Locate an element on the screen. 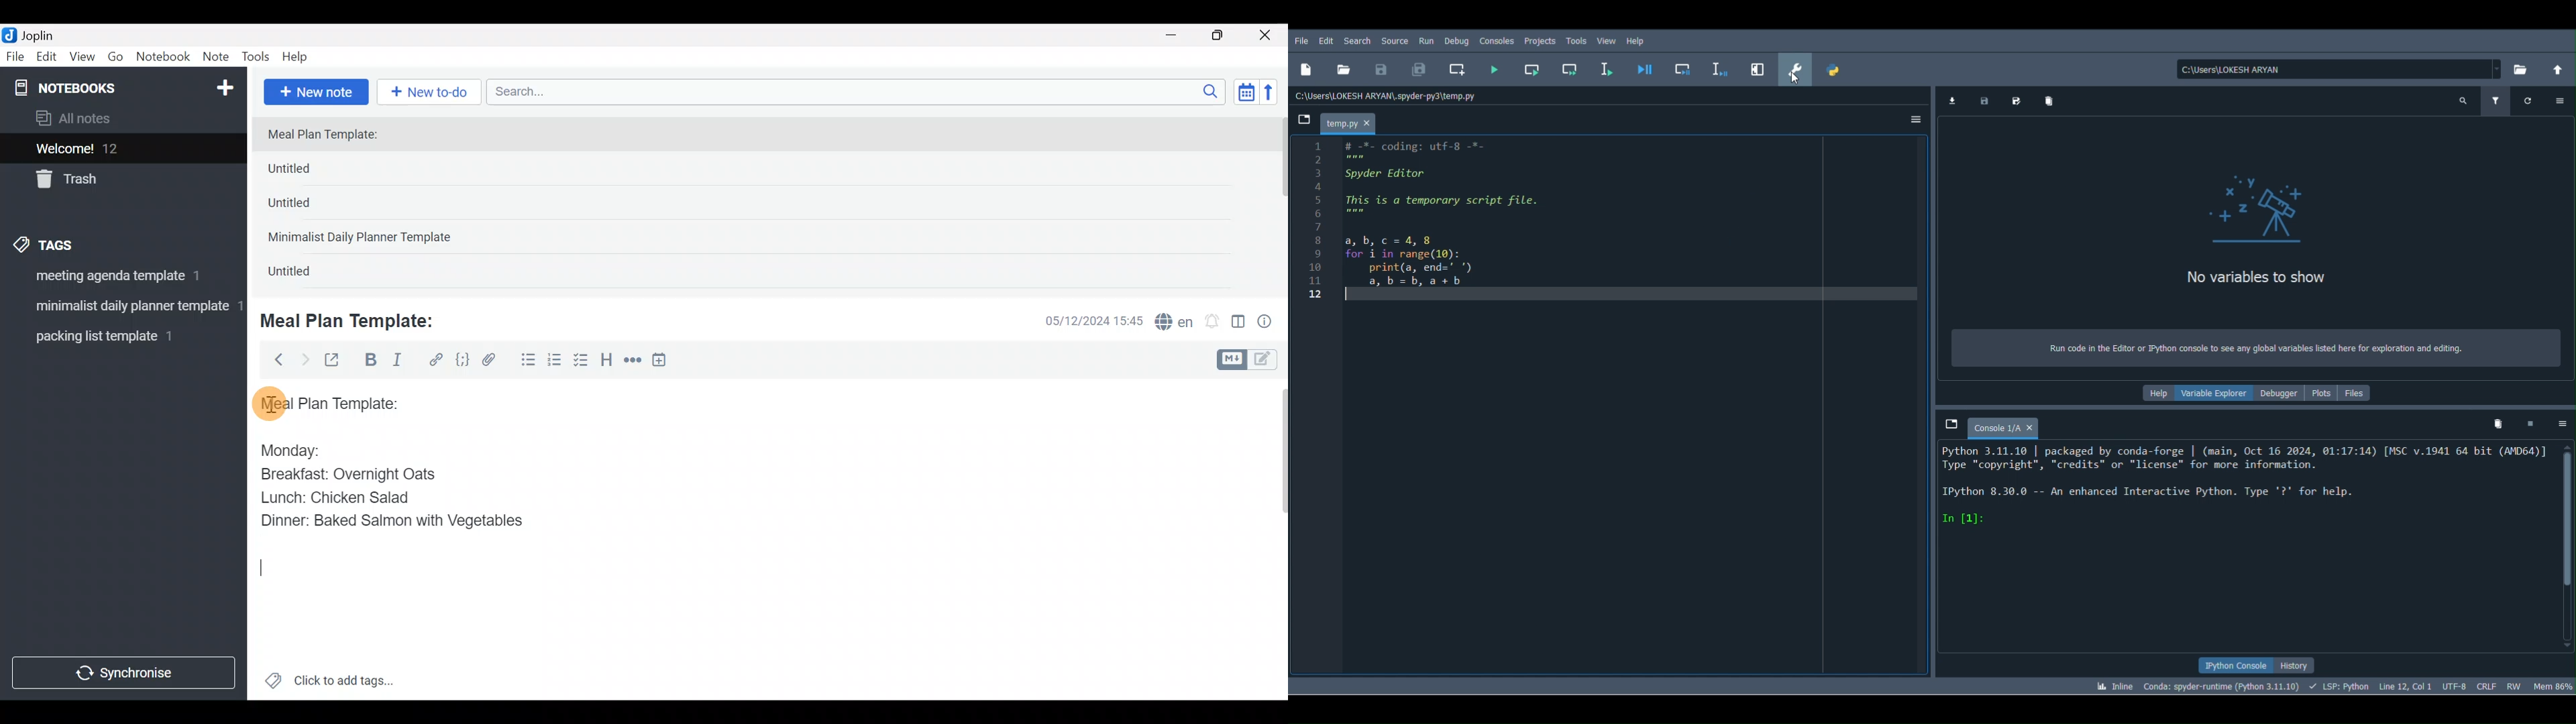 The height and width of the screenshot is (728, 2576). Scrollbar is located at coordinates (2564, 542).